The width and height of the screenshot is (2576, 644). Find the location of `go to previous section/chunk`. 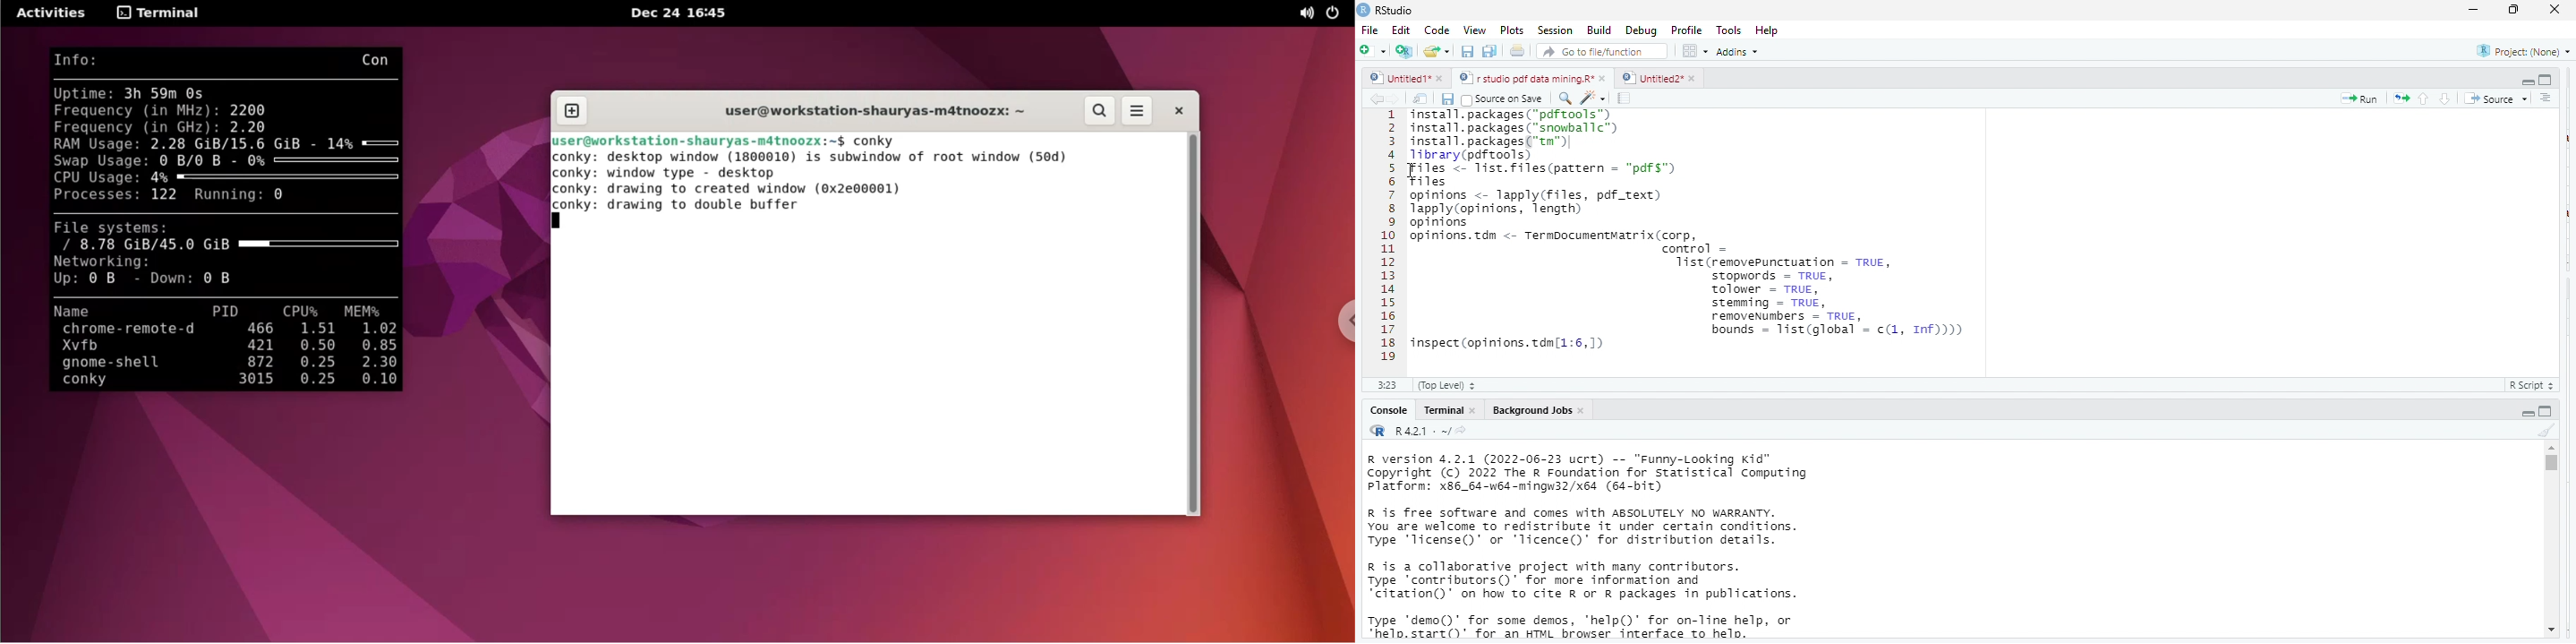

go to previous section/chunk is located at coordinates (2422, 99).